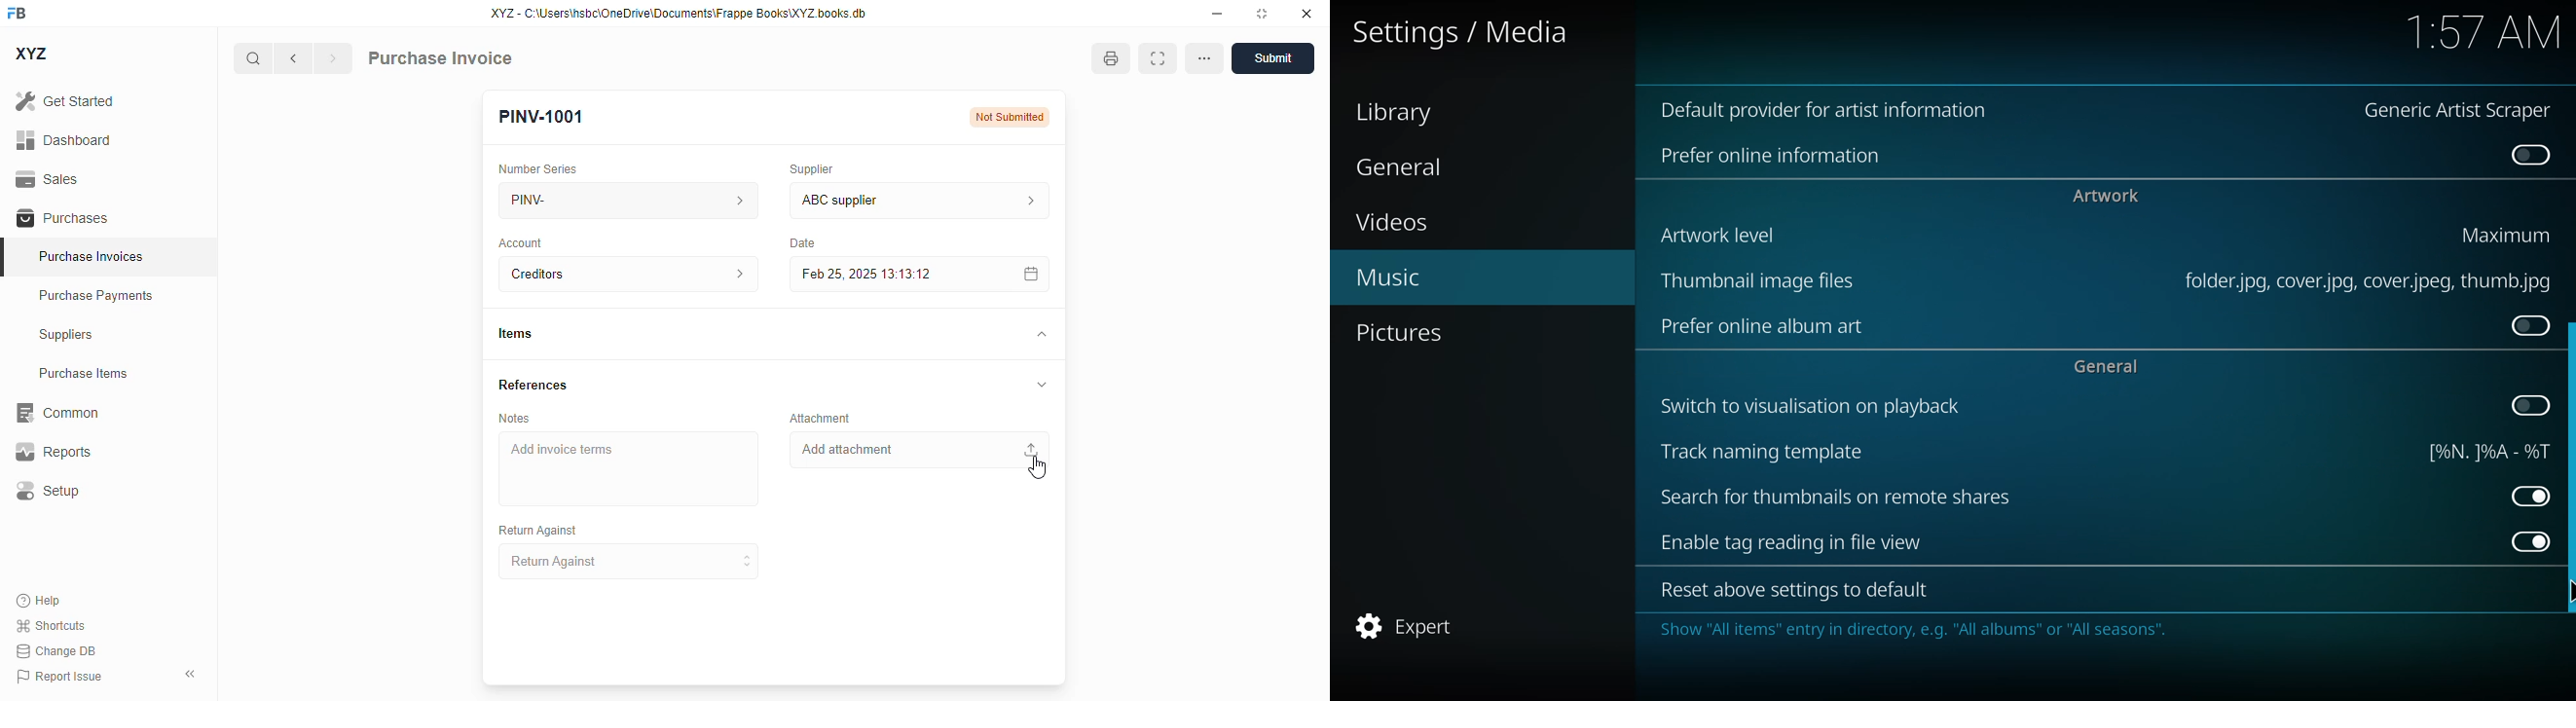 The height and width of the screenshot is (728, 2576). Describe the element at coordinates (67, 335) in the screenshot. I see `suppliers` at that location.